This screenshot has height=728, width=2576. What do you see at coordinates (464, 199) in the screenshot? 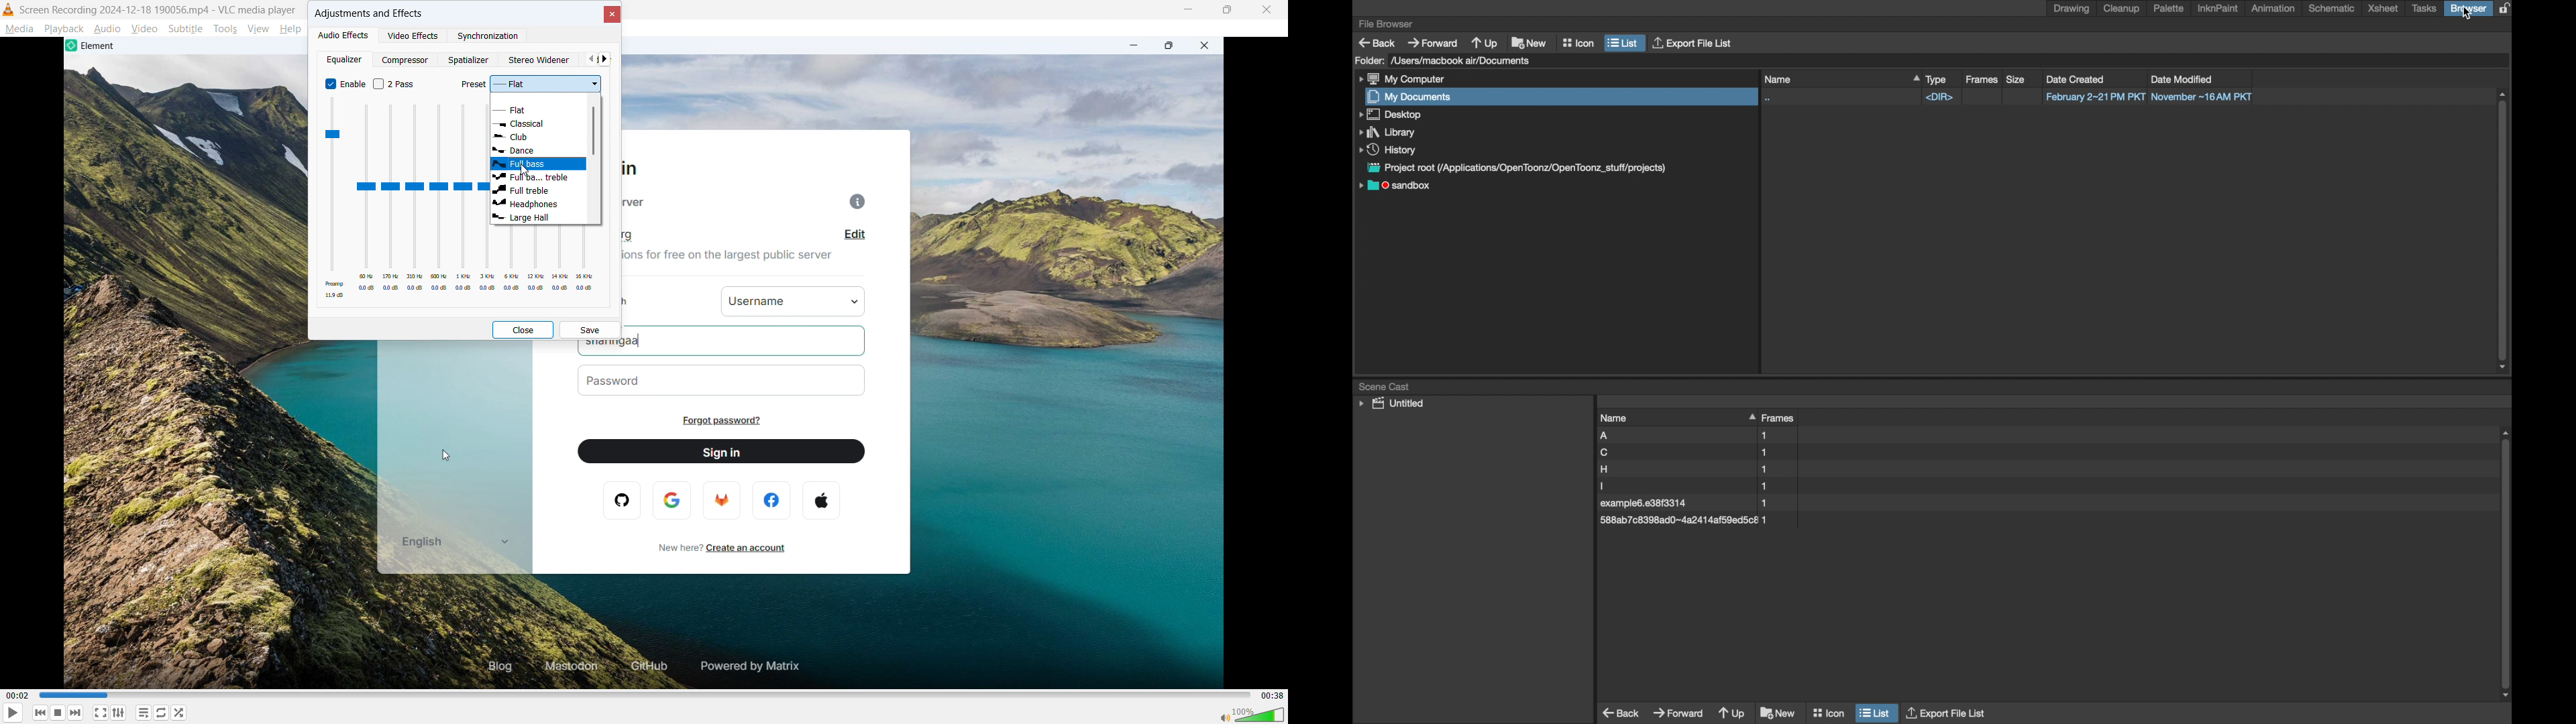
I see `Adjust 1 kilohertz` at bounding box center [464, 199].